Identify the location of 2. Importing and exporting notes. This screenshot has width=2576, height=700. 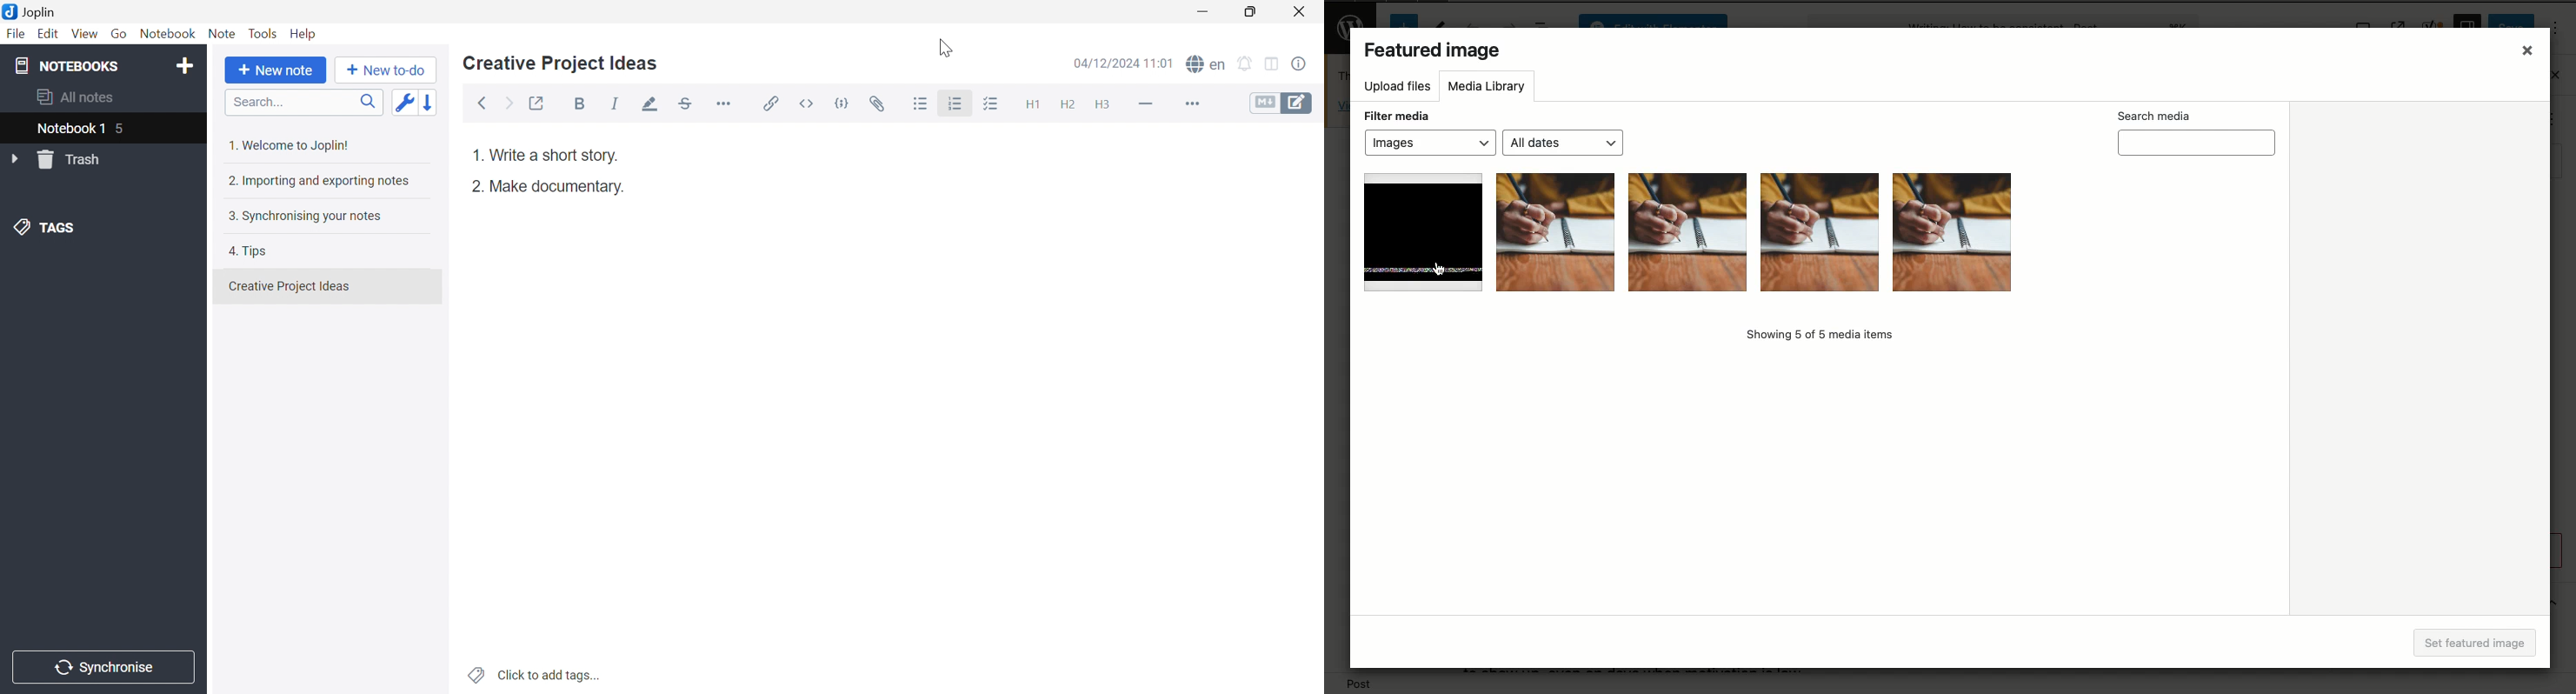
(321, 182).